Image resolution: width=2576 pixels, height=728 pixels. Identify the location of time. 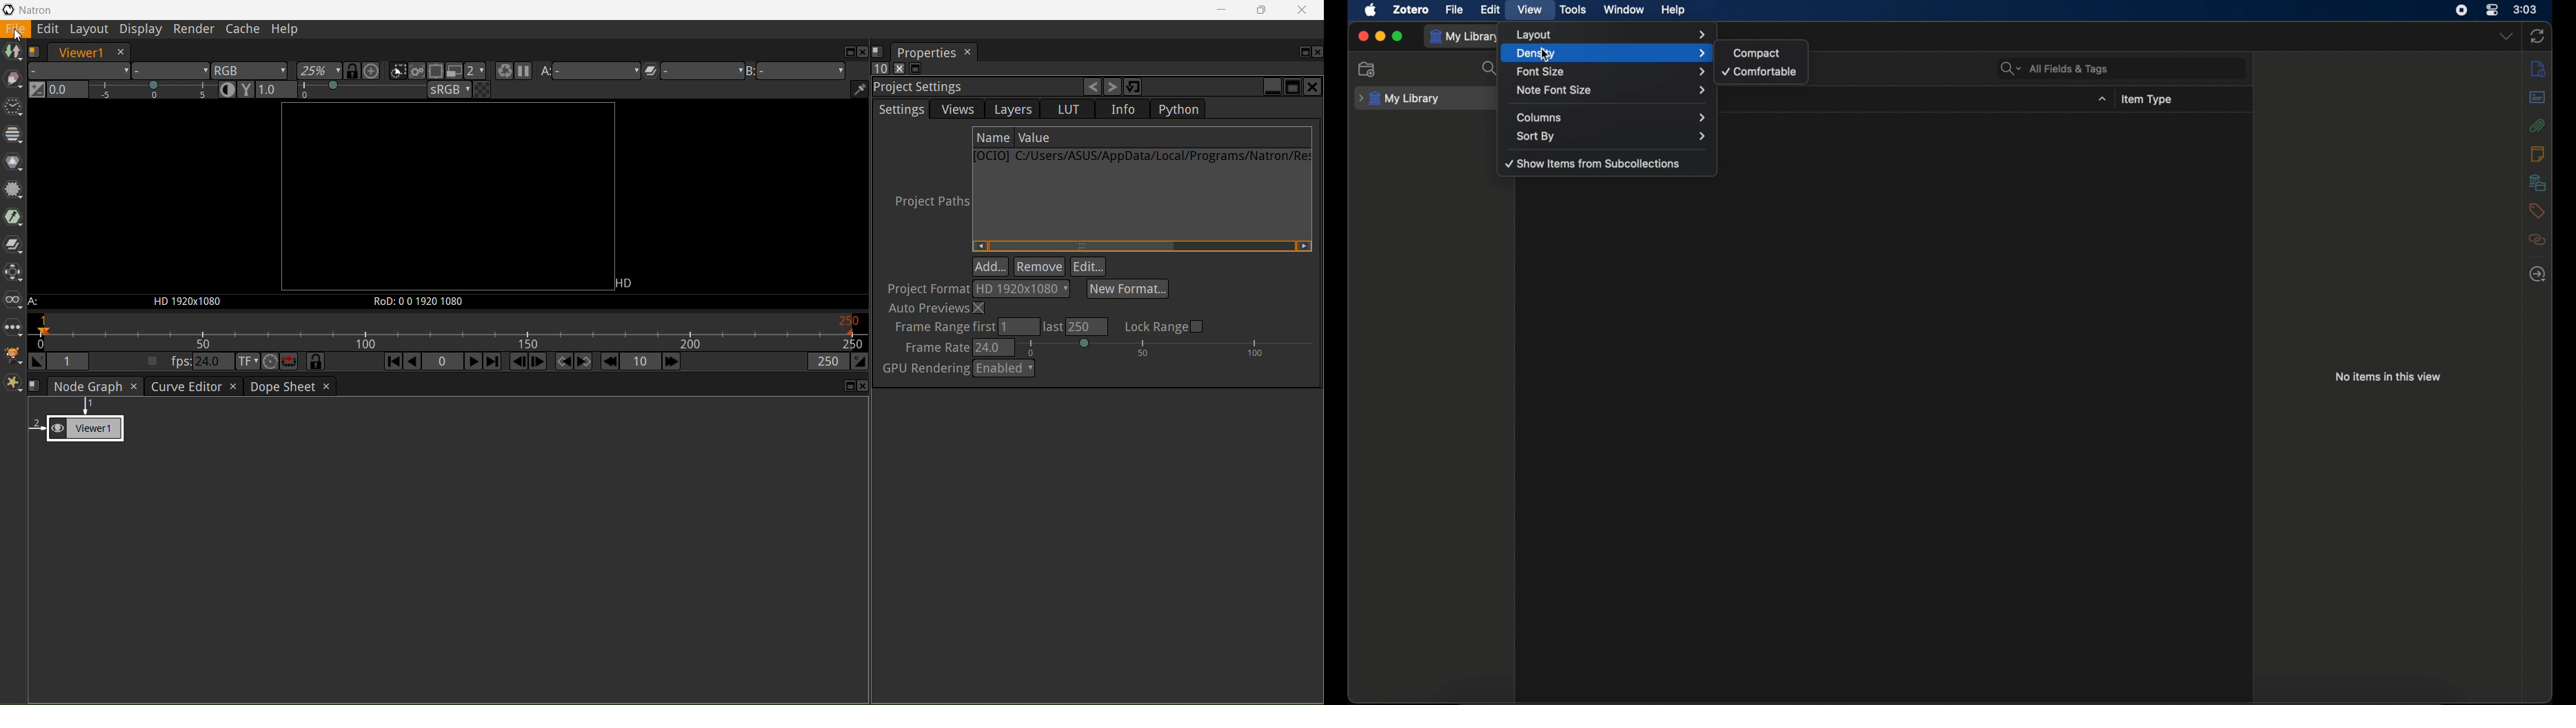
(2526, 8).